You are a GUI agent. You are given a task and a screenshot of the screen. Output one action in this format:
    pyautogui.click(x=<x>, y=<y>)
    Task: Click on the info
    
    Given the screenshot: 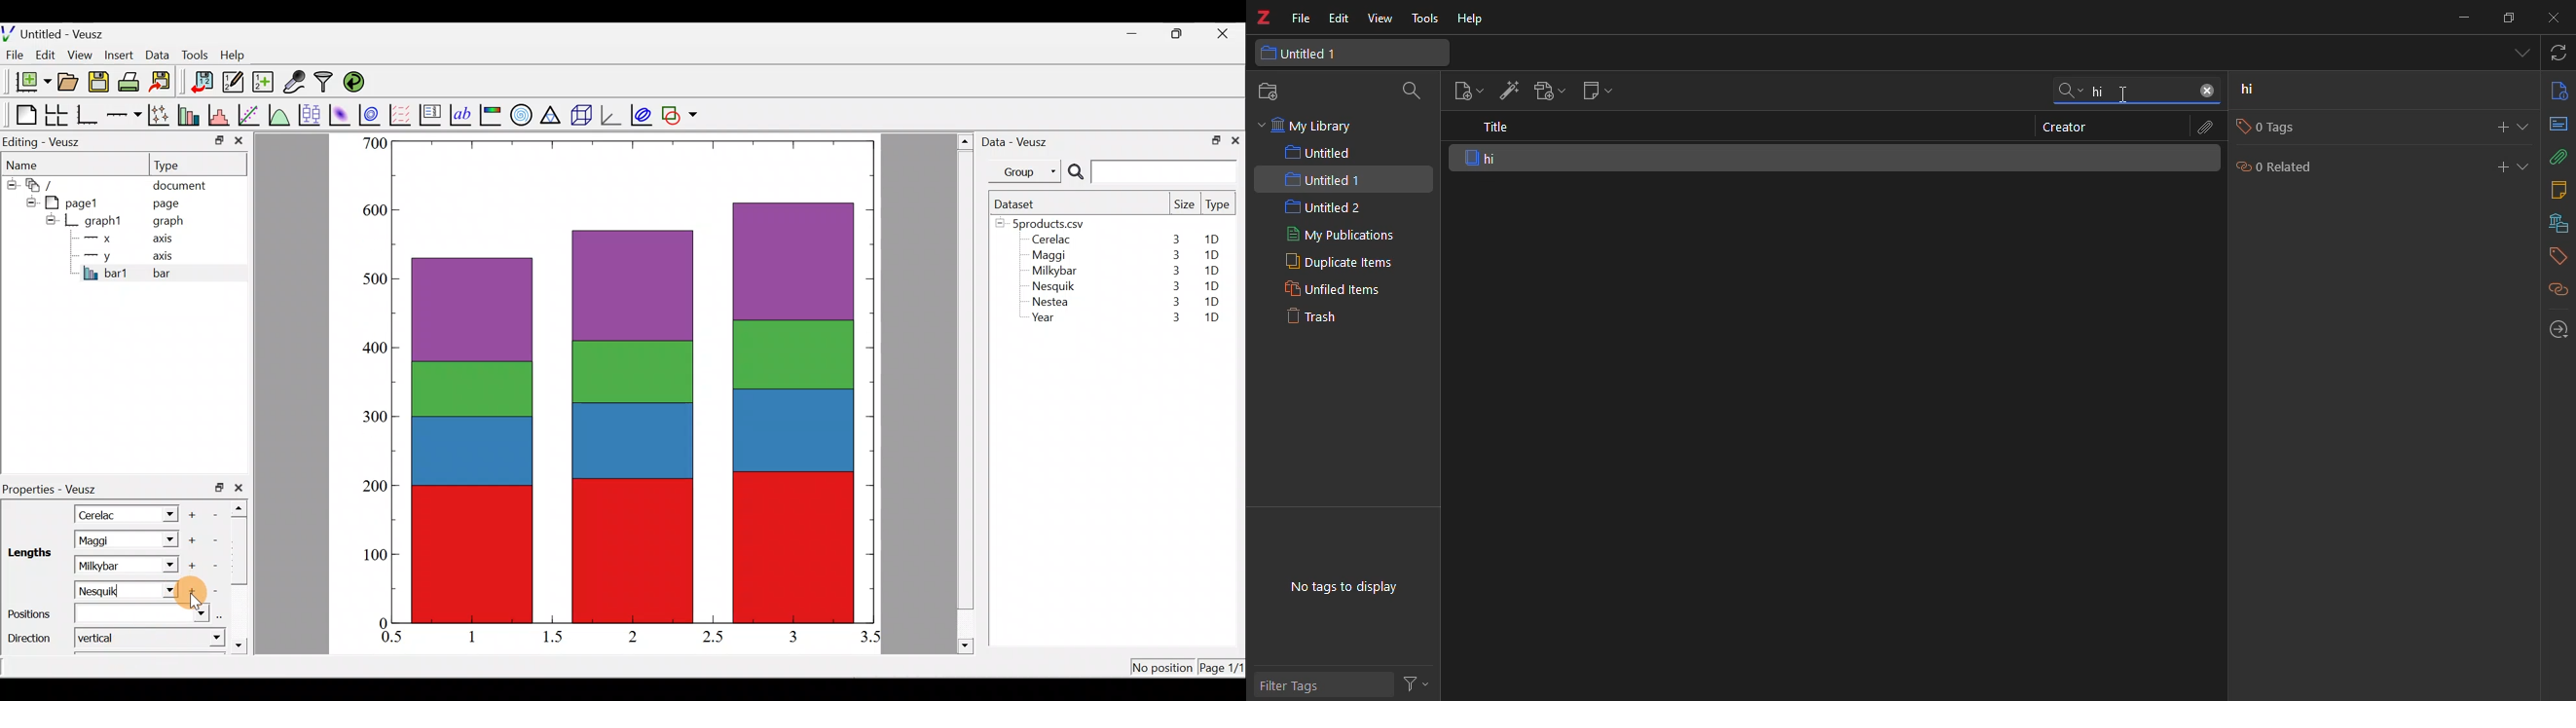 What is the action you would take?
    pyautogui.click(x=2558, y=90)
    